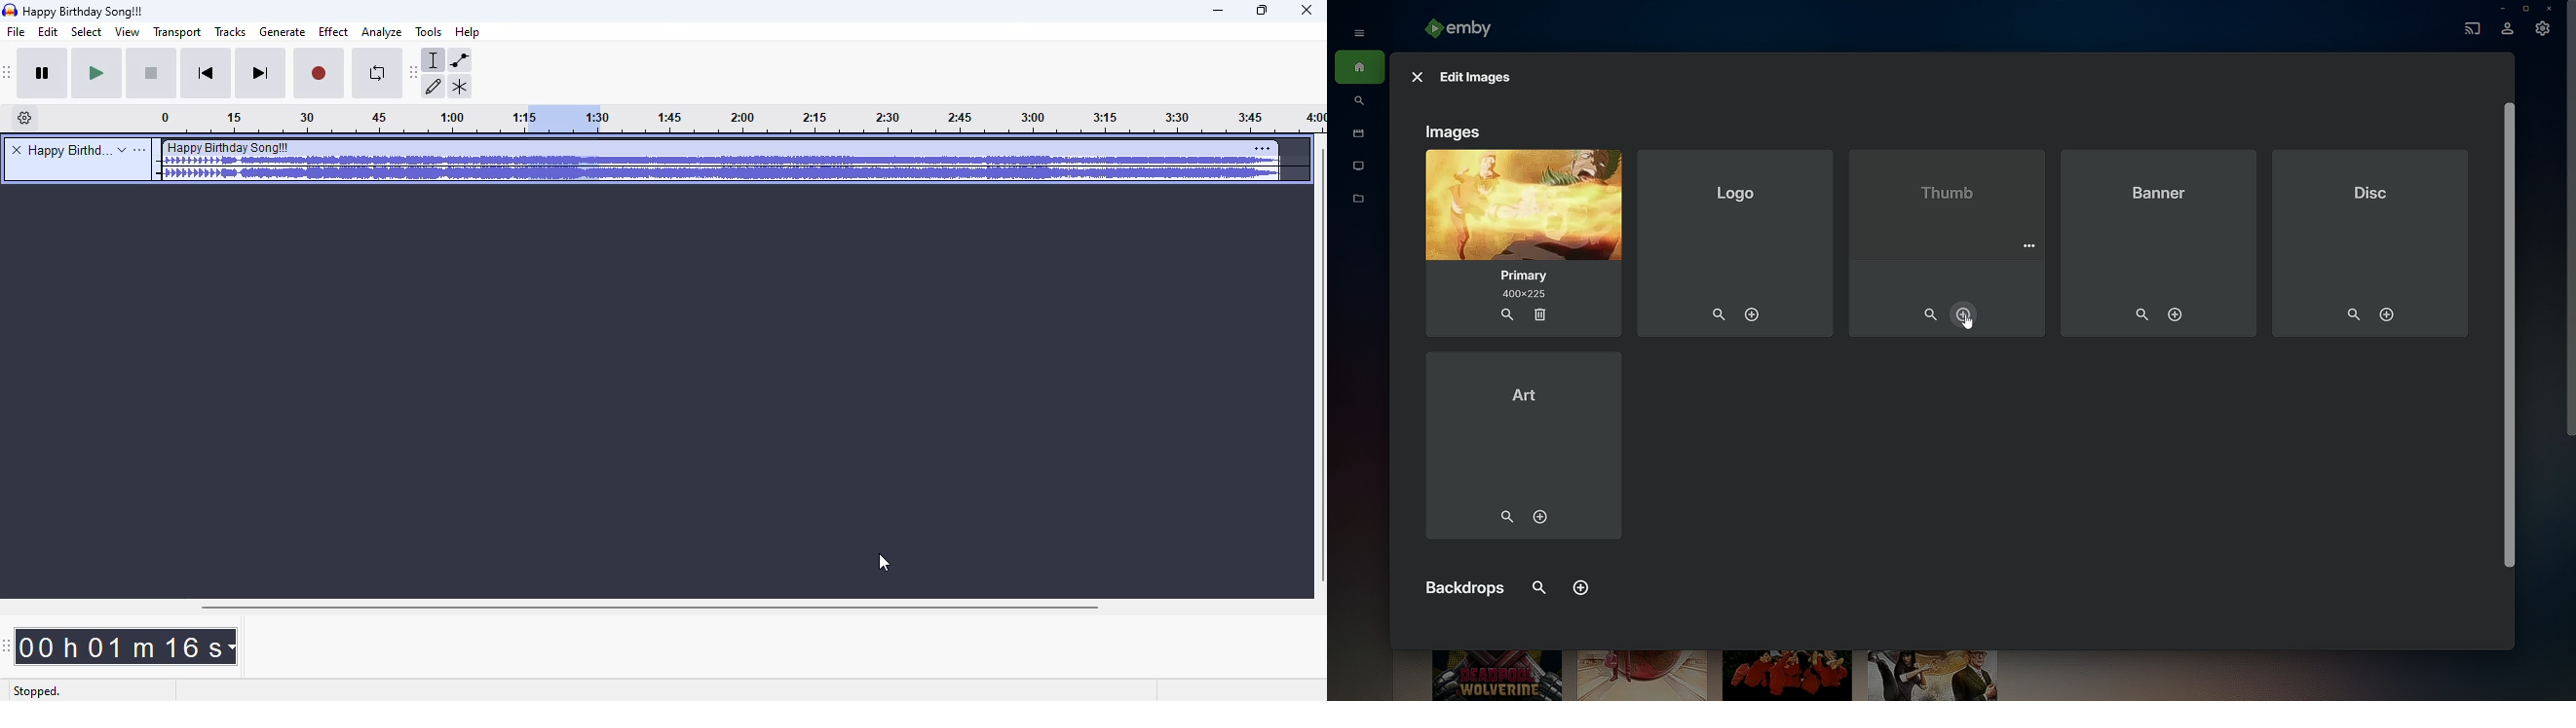  Describe the element at coordinates (36, 692) in the screenshot. I see `stopped.` at that location.